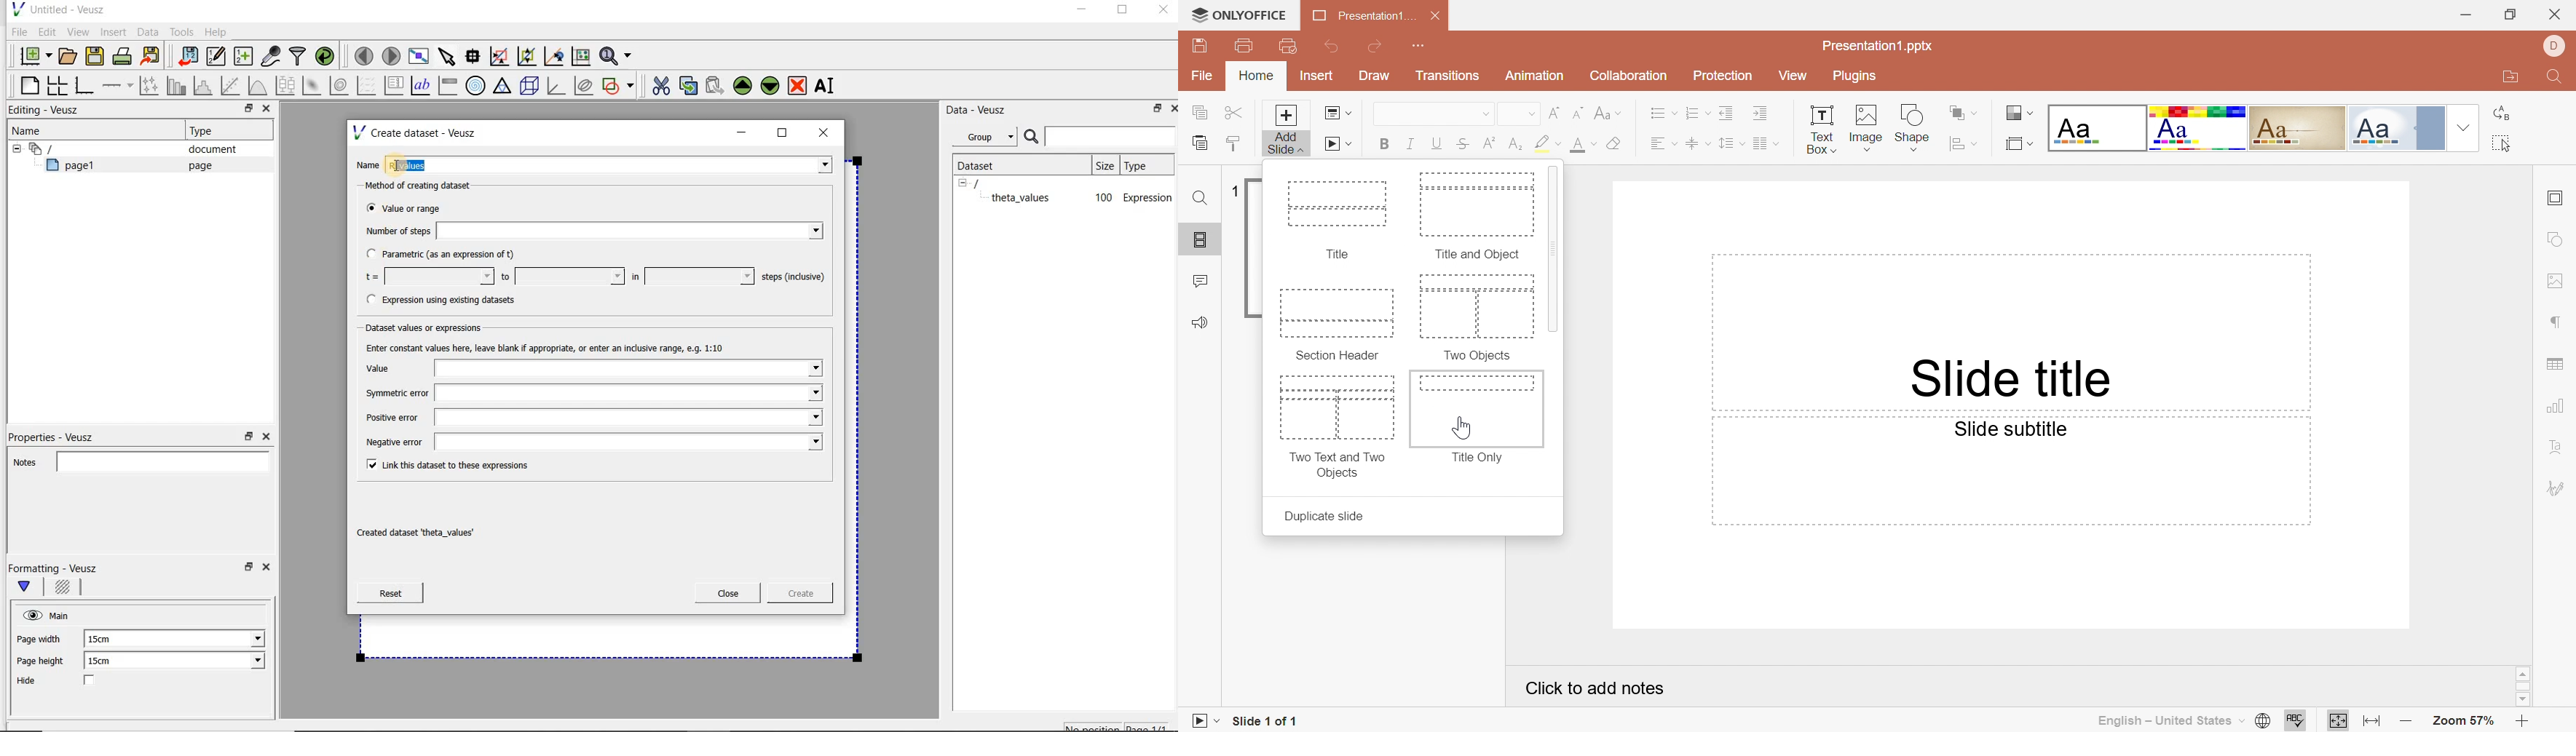 Image resolution: width=2576 pixels, height=756 pixels. What do you see at coordinates (249, 437) in the screenshot?
I see `restore down` at bounding box center [249, 437].